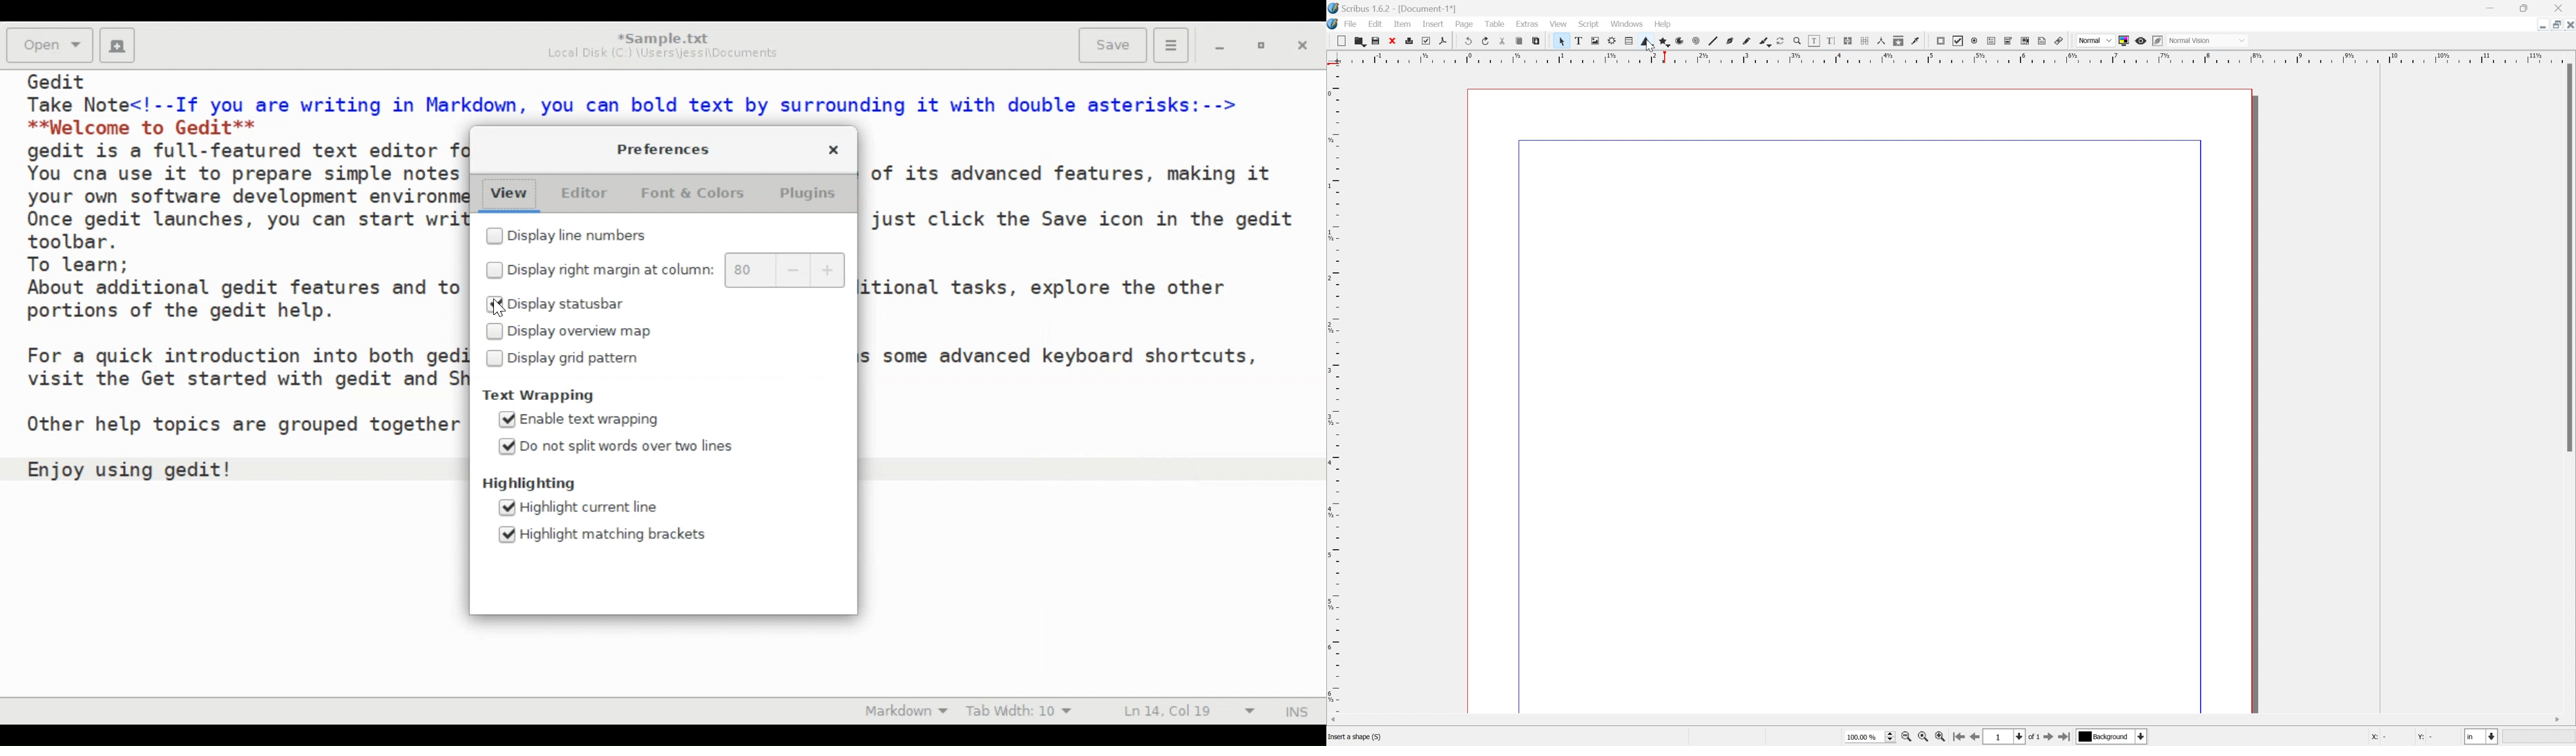  What do you see at coordinates (49, 45) in the screenshot?
I see `Open` at bounding box center [49, 45].